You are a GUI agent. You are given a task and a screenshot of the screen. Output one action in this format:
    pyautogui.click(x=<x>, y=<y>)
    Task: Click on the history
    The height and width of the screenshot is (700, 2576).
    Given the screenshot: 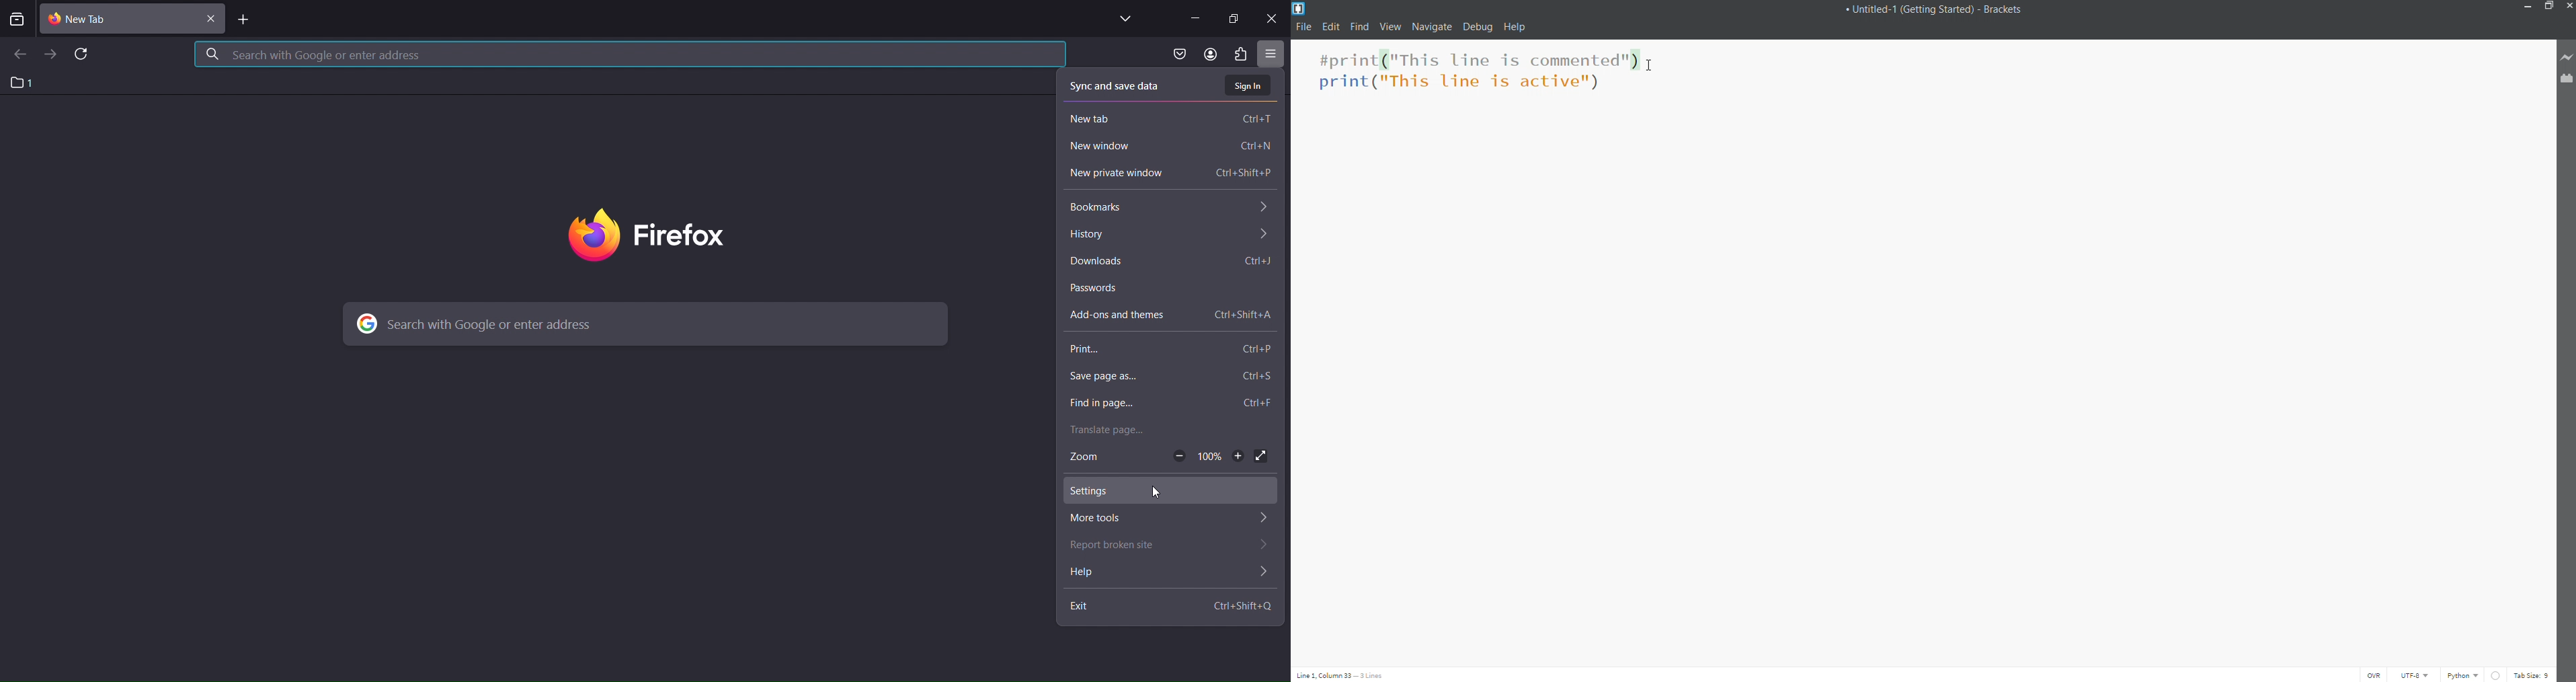 What is the action you would take?
    pyautogui.click(x=1166, y=232)
    